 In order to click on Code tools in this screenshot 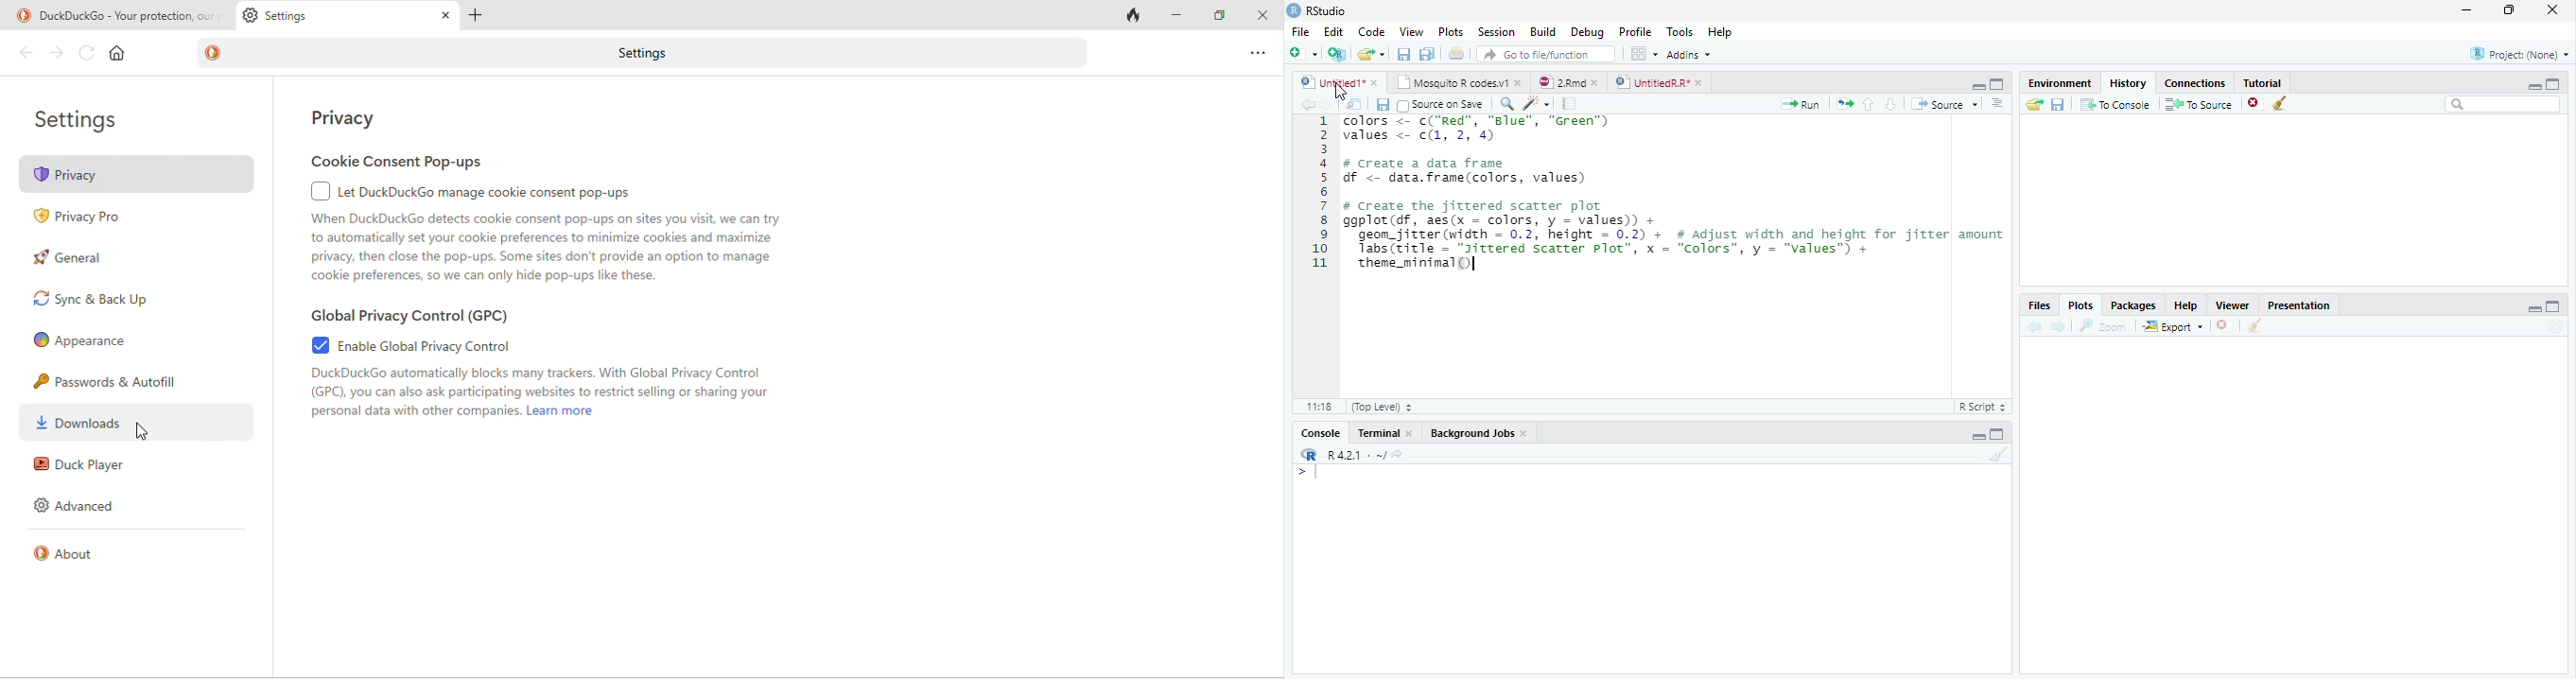, I will do `click(1538, 104)`.